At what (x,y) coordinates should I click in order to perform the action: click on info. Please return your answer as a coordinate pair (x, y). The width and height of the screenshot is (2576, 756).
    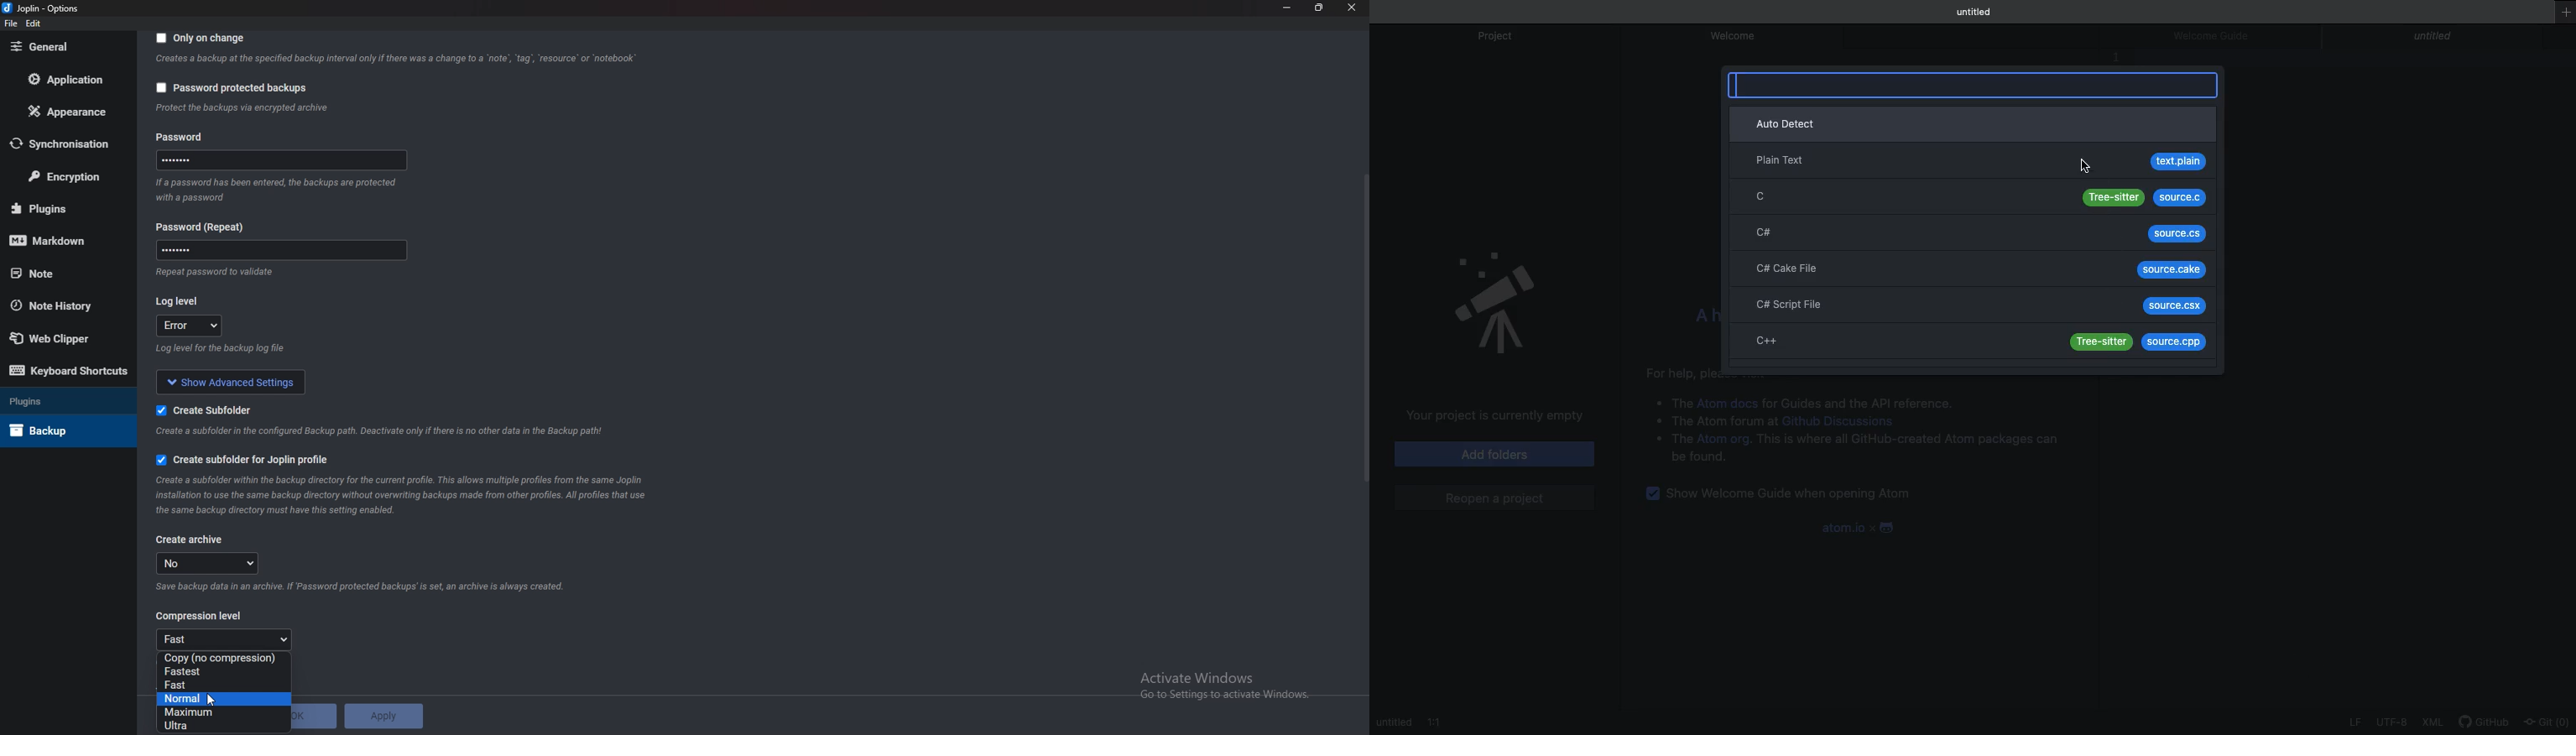
    Looking at the image, I should click on (242, 108).